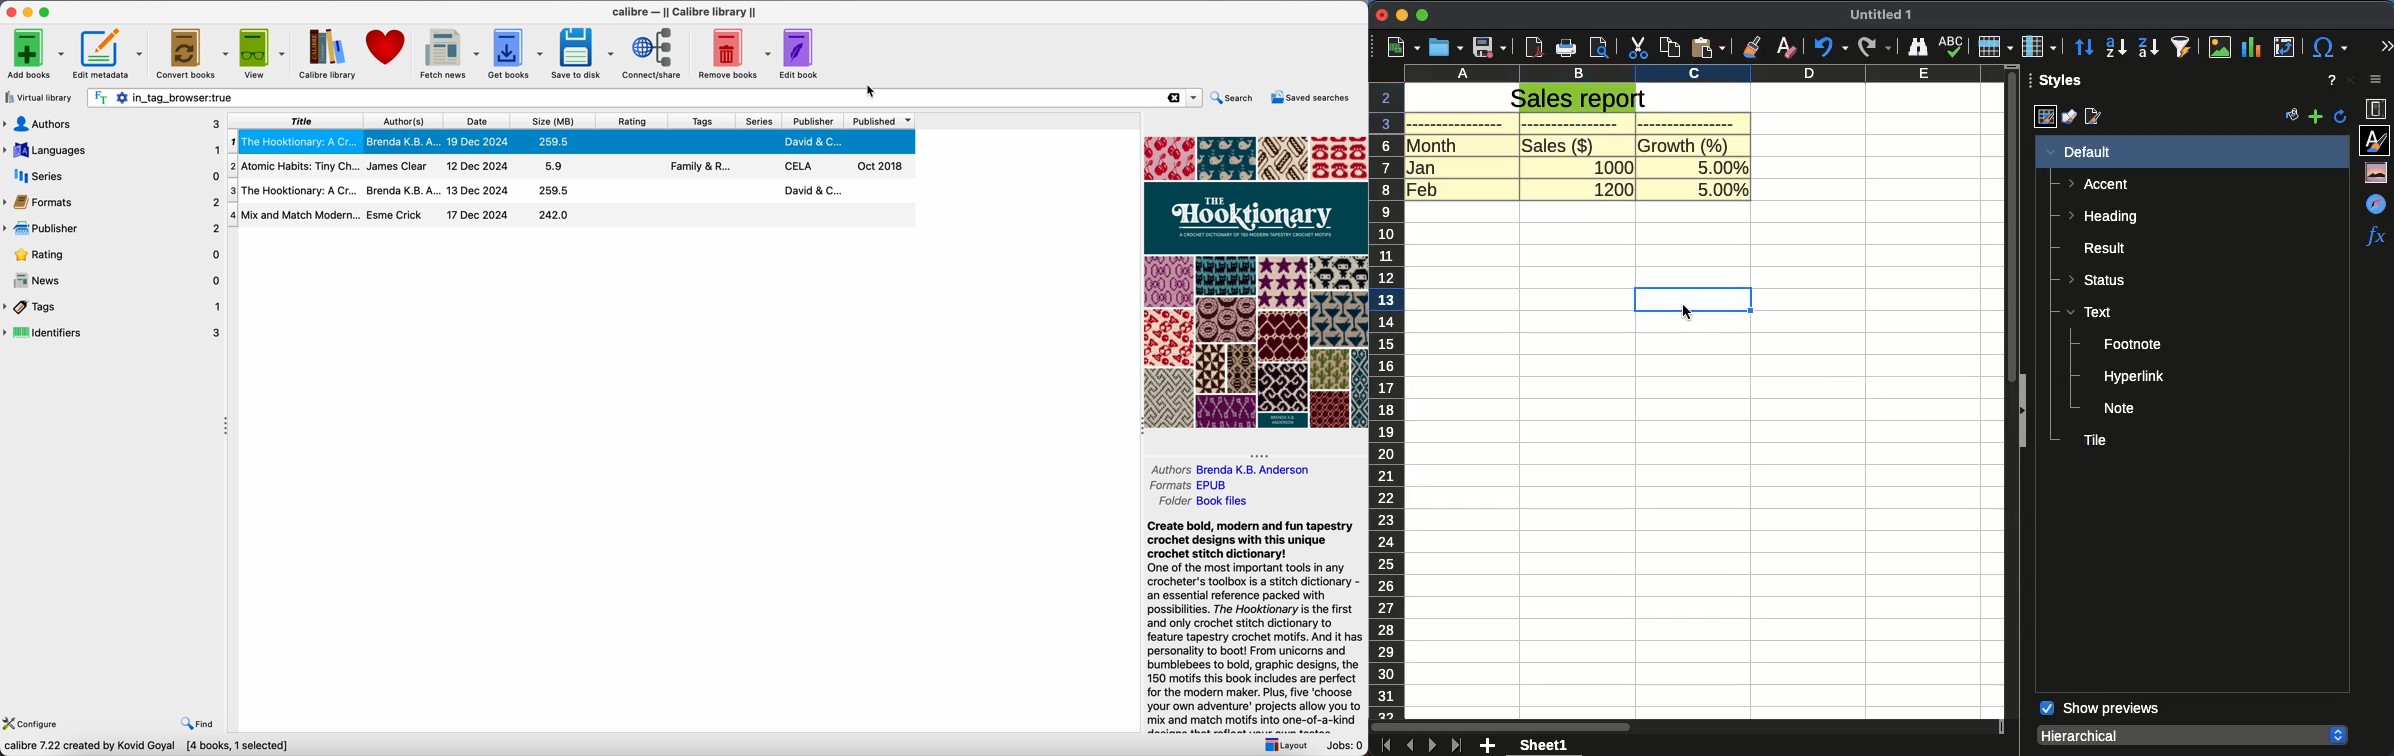 The height and width of the screenshot is (756, 2408). What do you see at coordinates (1170, 487) in the screenshot?
I see `Formats` at bounding box center [1170, 487].